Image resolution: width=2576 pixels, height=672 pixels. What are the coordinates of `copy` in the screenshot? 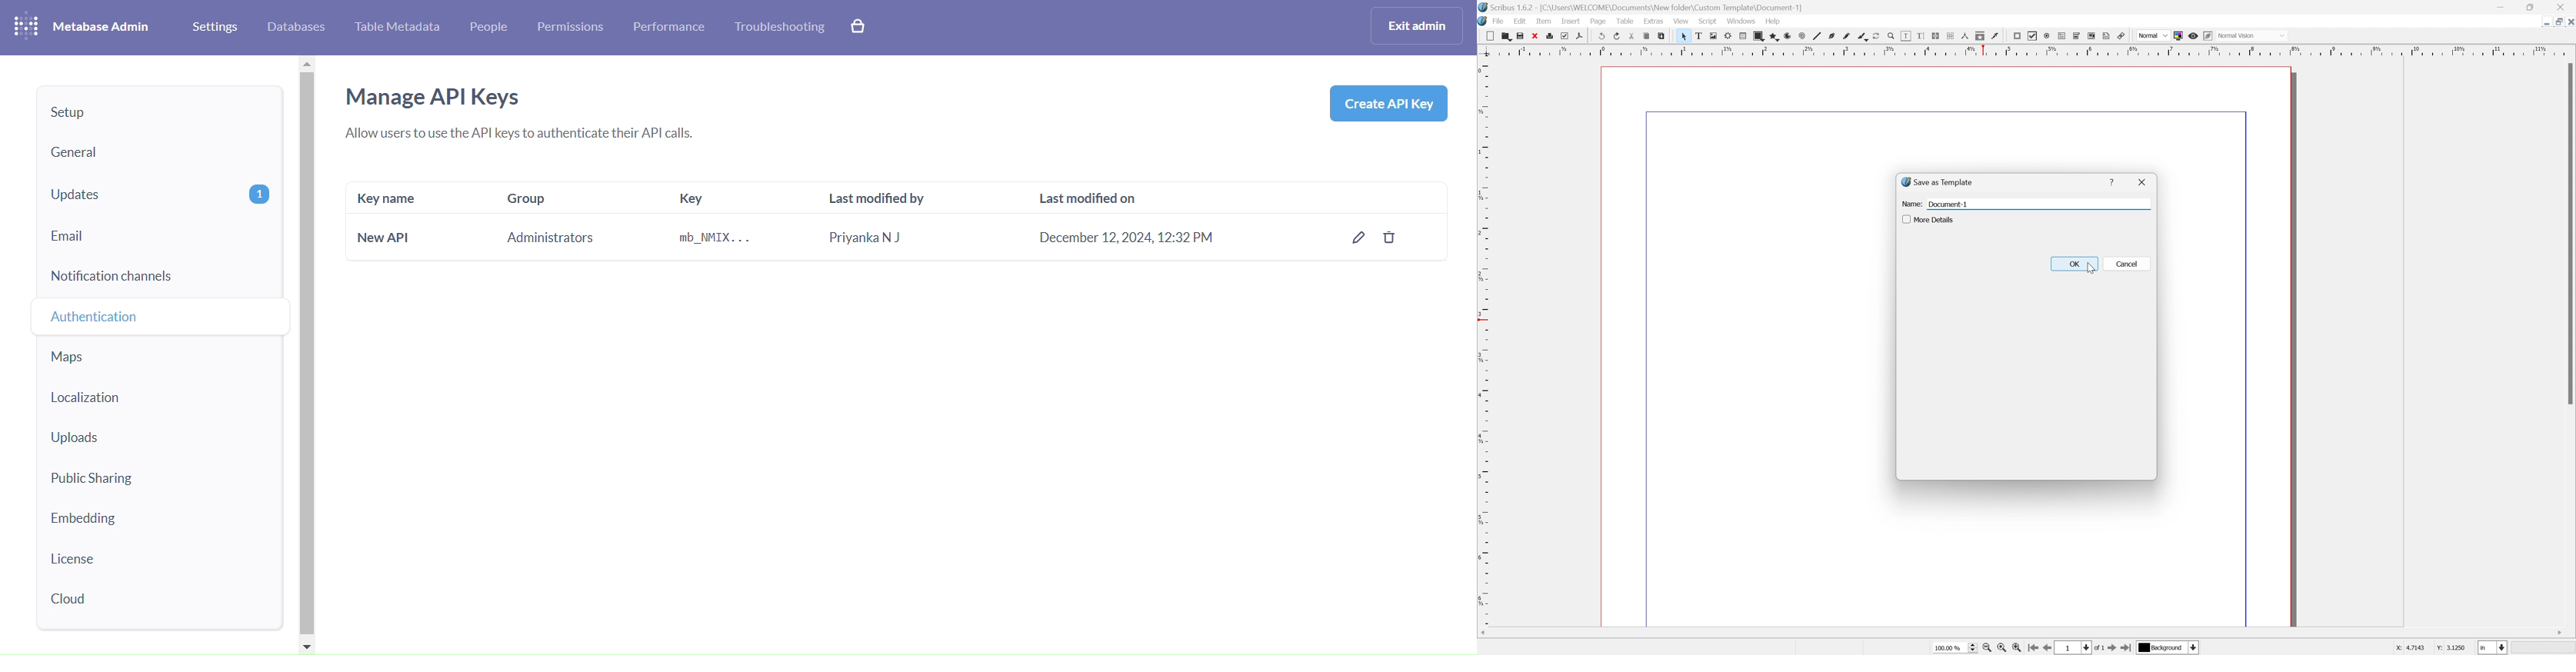 It's located at (1505, 35).